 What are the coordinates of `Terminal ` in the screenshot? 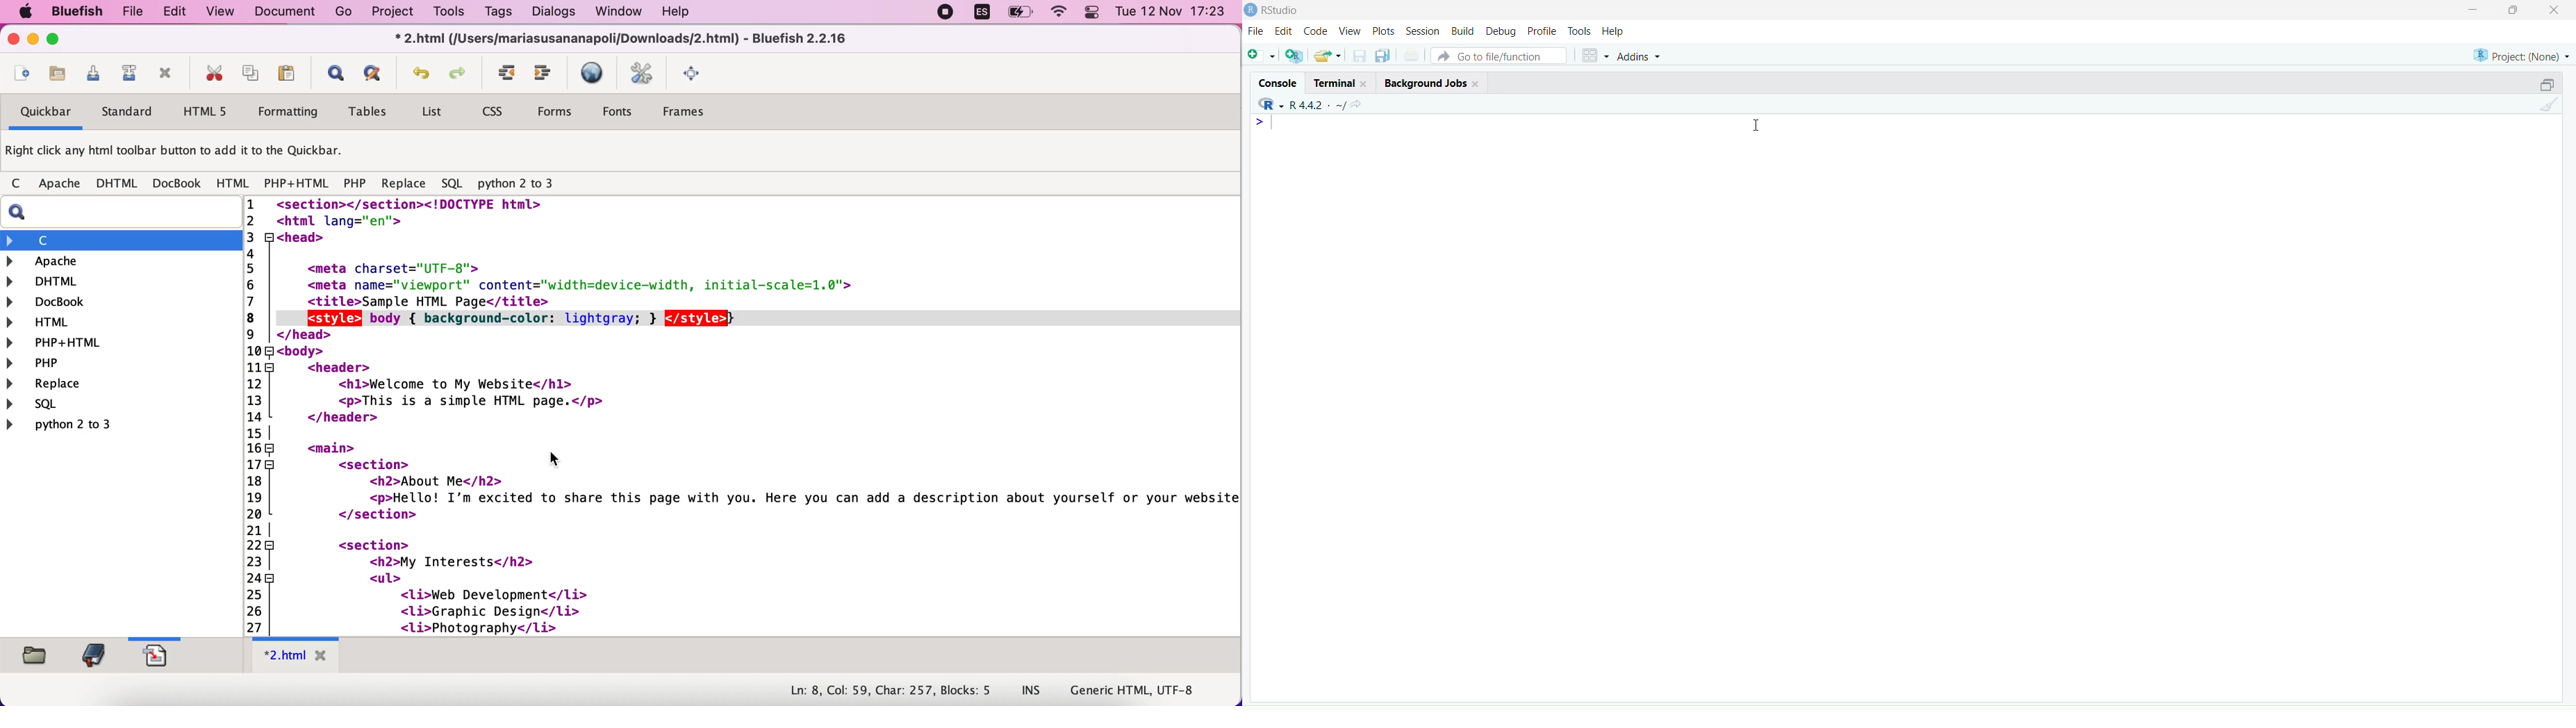 It's located at (1334, 83).